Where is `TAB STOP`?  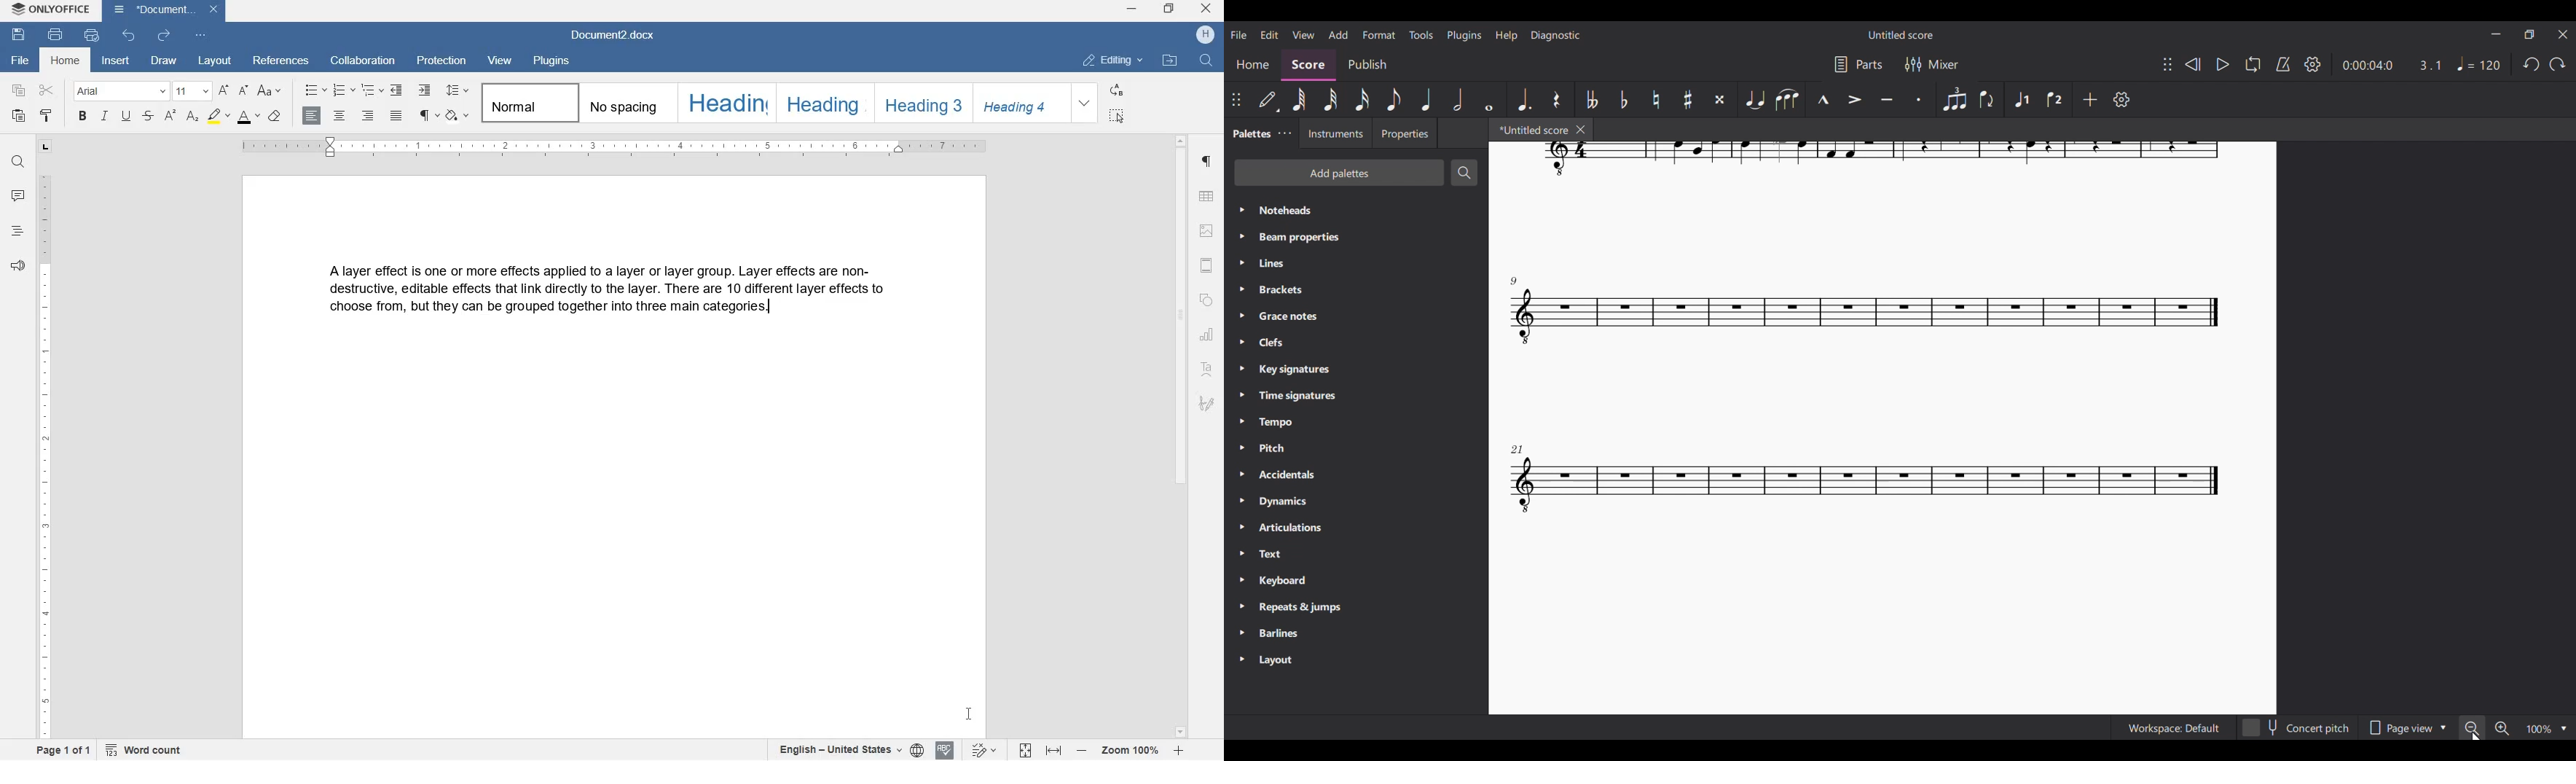 TAB STOP is located at coordinates (44, 148).